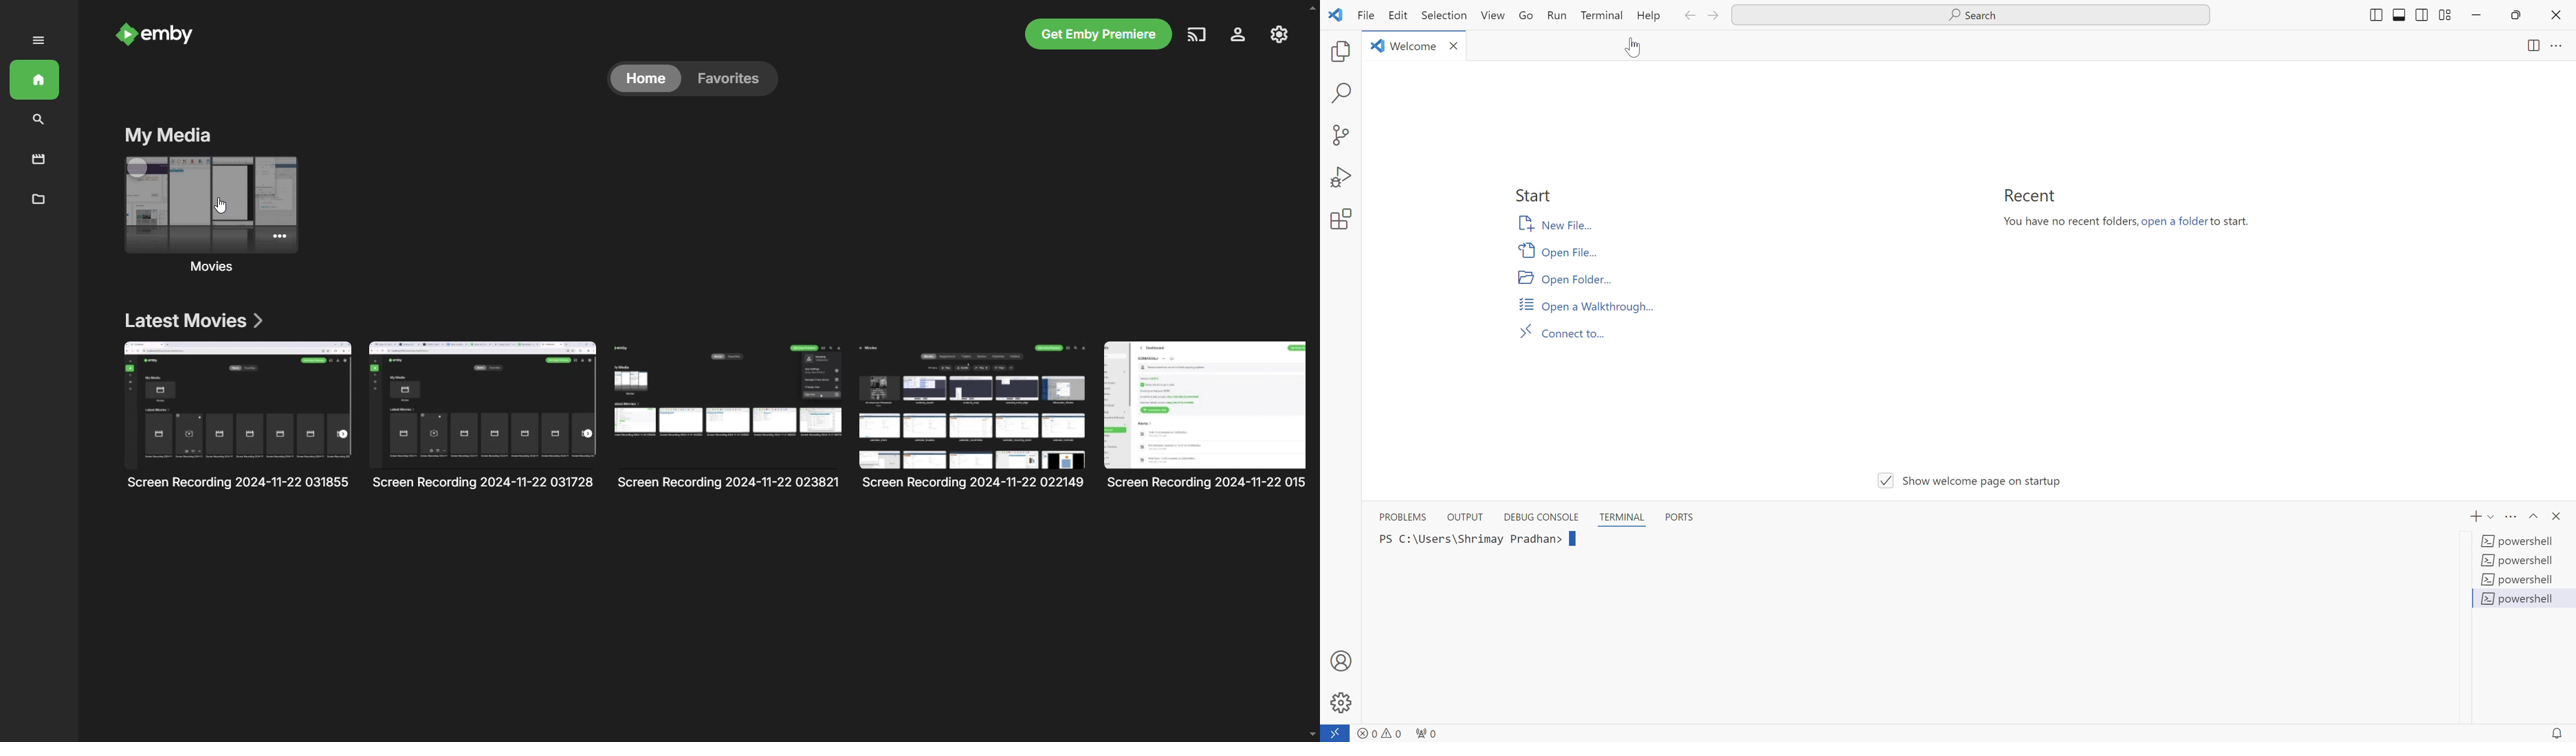 This screenshot has height=756, width=2576. What do you see at coordinates (2556, 14) in the screenshot?
I see `close` at bounding box center [2556, 14].